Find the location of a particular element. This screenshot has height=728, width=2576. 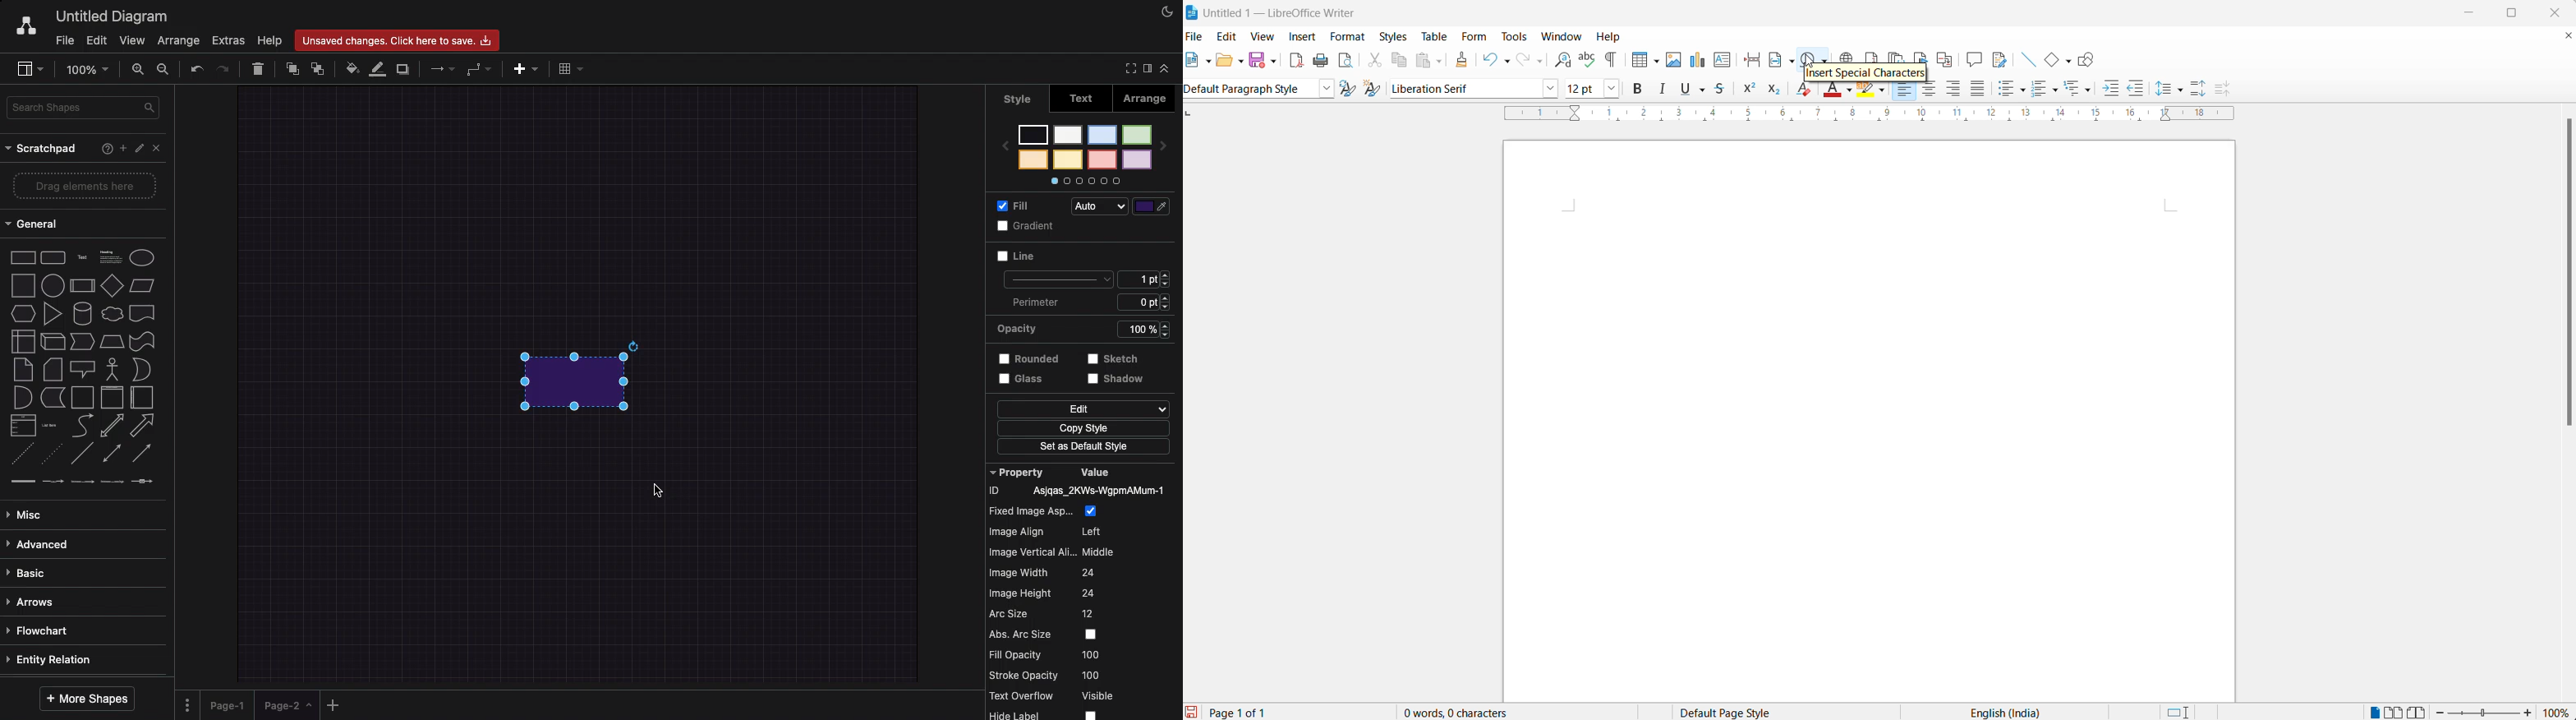

Close is located at coordinates (159, 149).